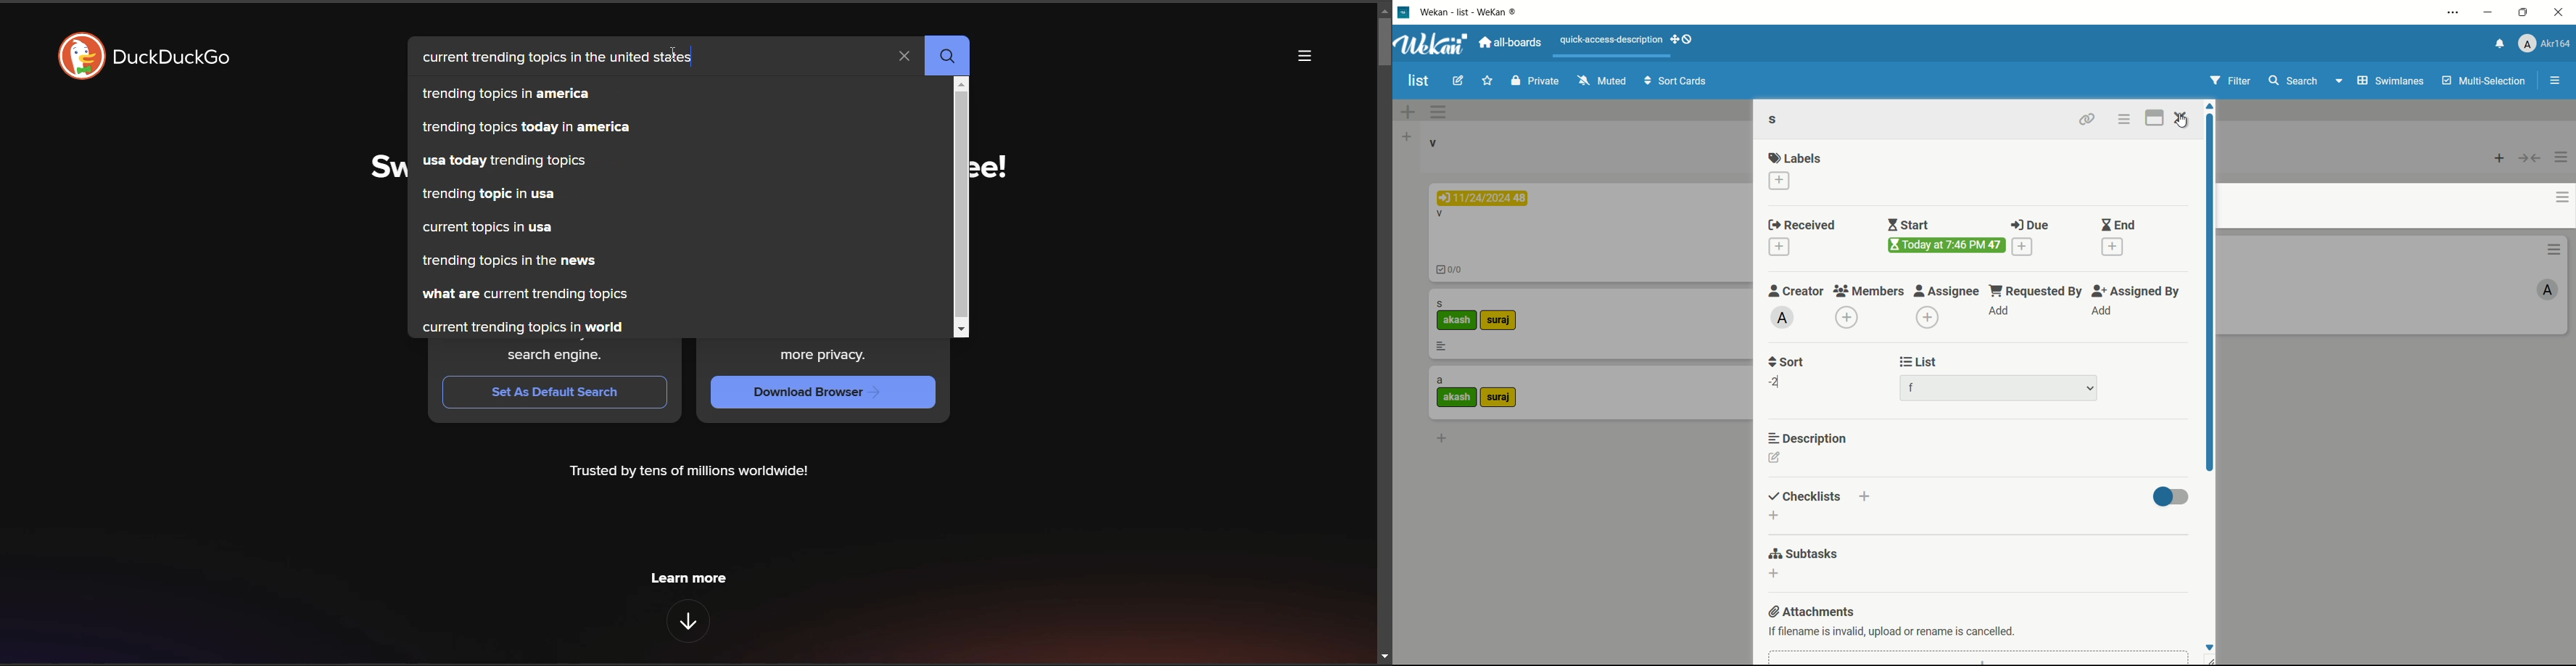 This screenshot has width=2576, height=672. What do you see at coordinates (2153, 118) in the screenshot?
I see `maximize card` at bounding box center [2153, 118].